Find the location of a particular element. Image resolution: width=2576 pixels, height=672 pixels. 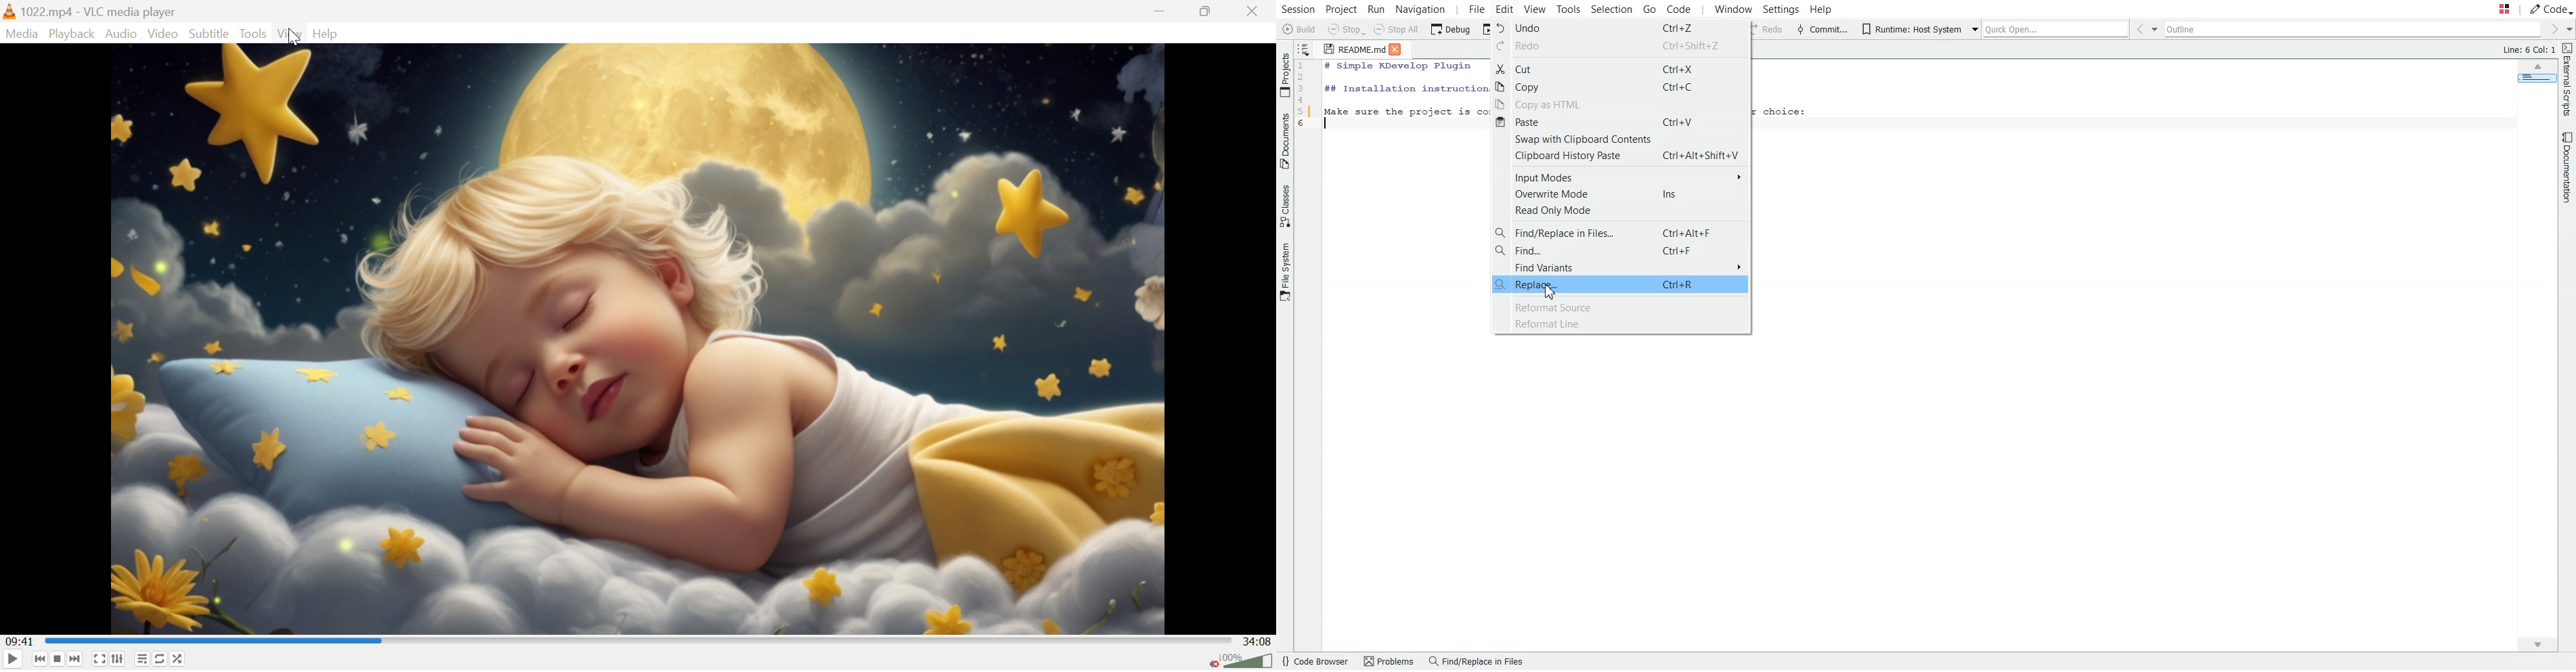

Previous media in the playlist, skip backward when held is located at coordinates (41, 660).